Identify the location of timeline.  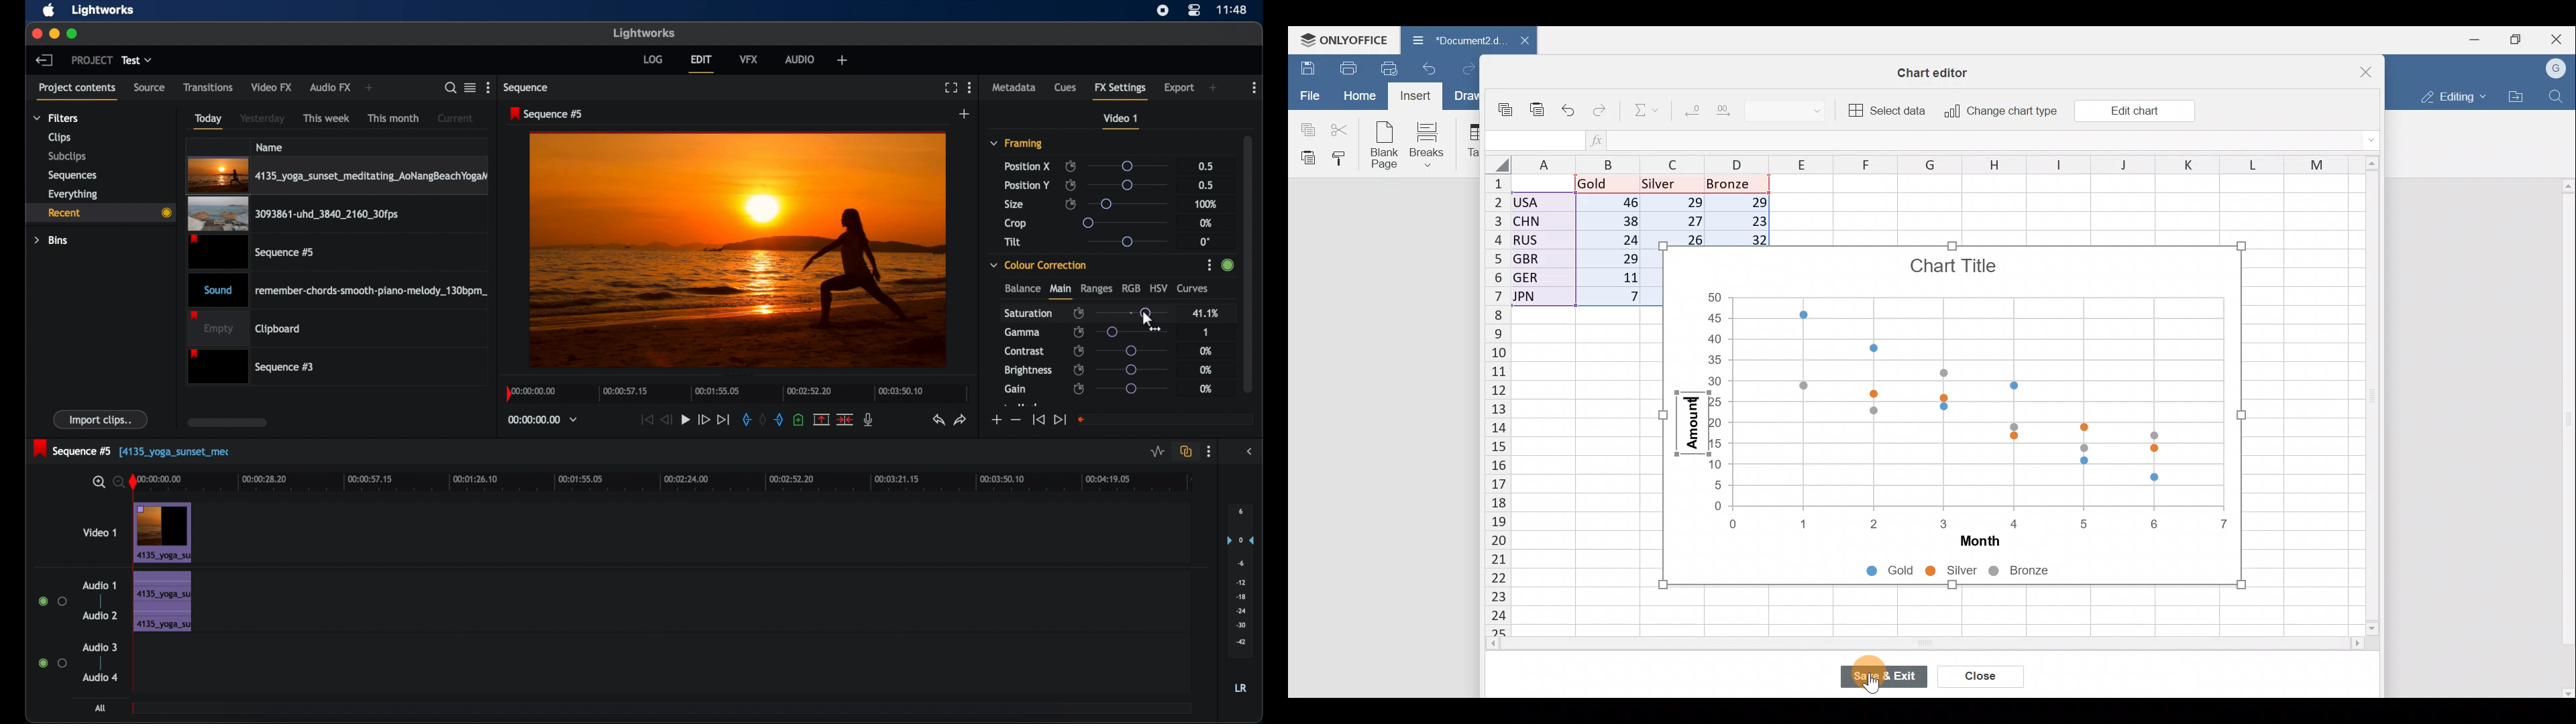
(734, 396).